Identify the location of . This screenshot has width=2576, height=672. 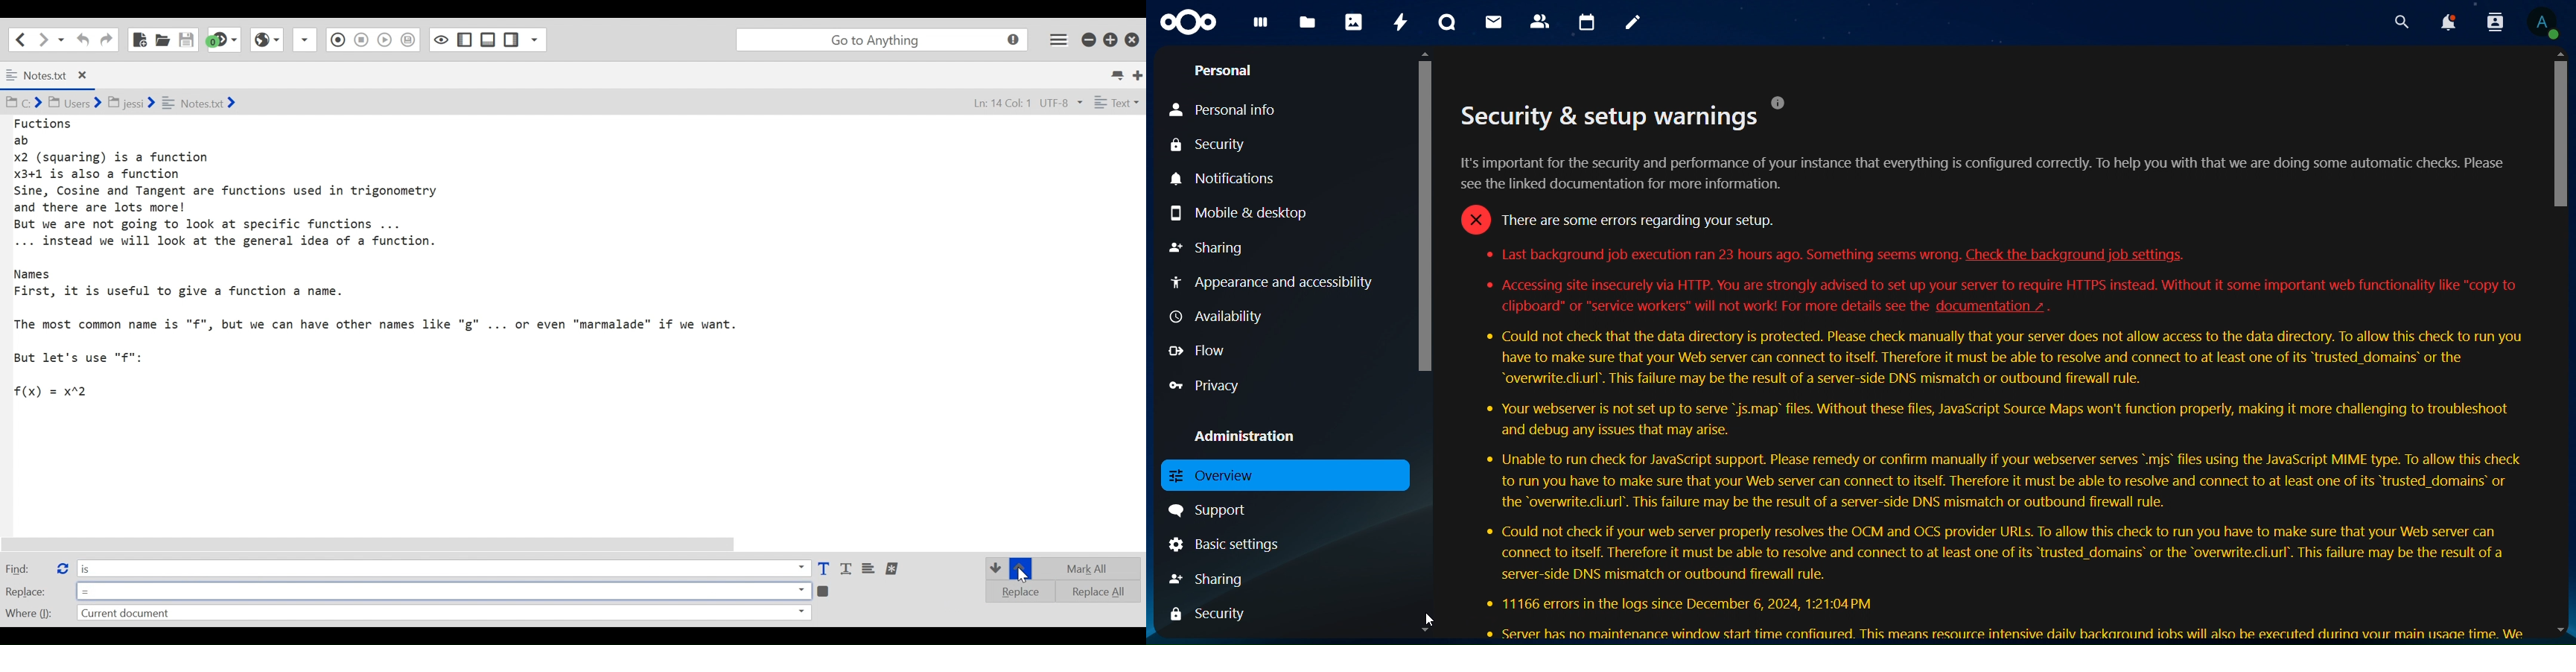
(1209, 250).